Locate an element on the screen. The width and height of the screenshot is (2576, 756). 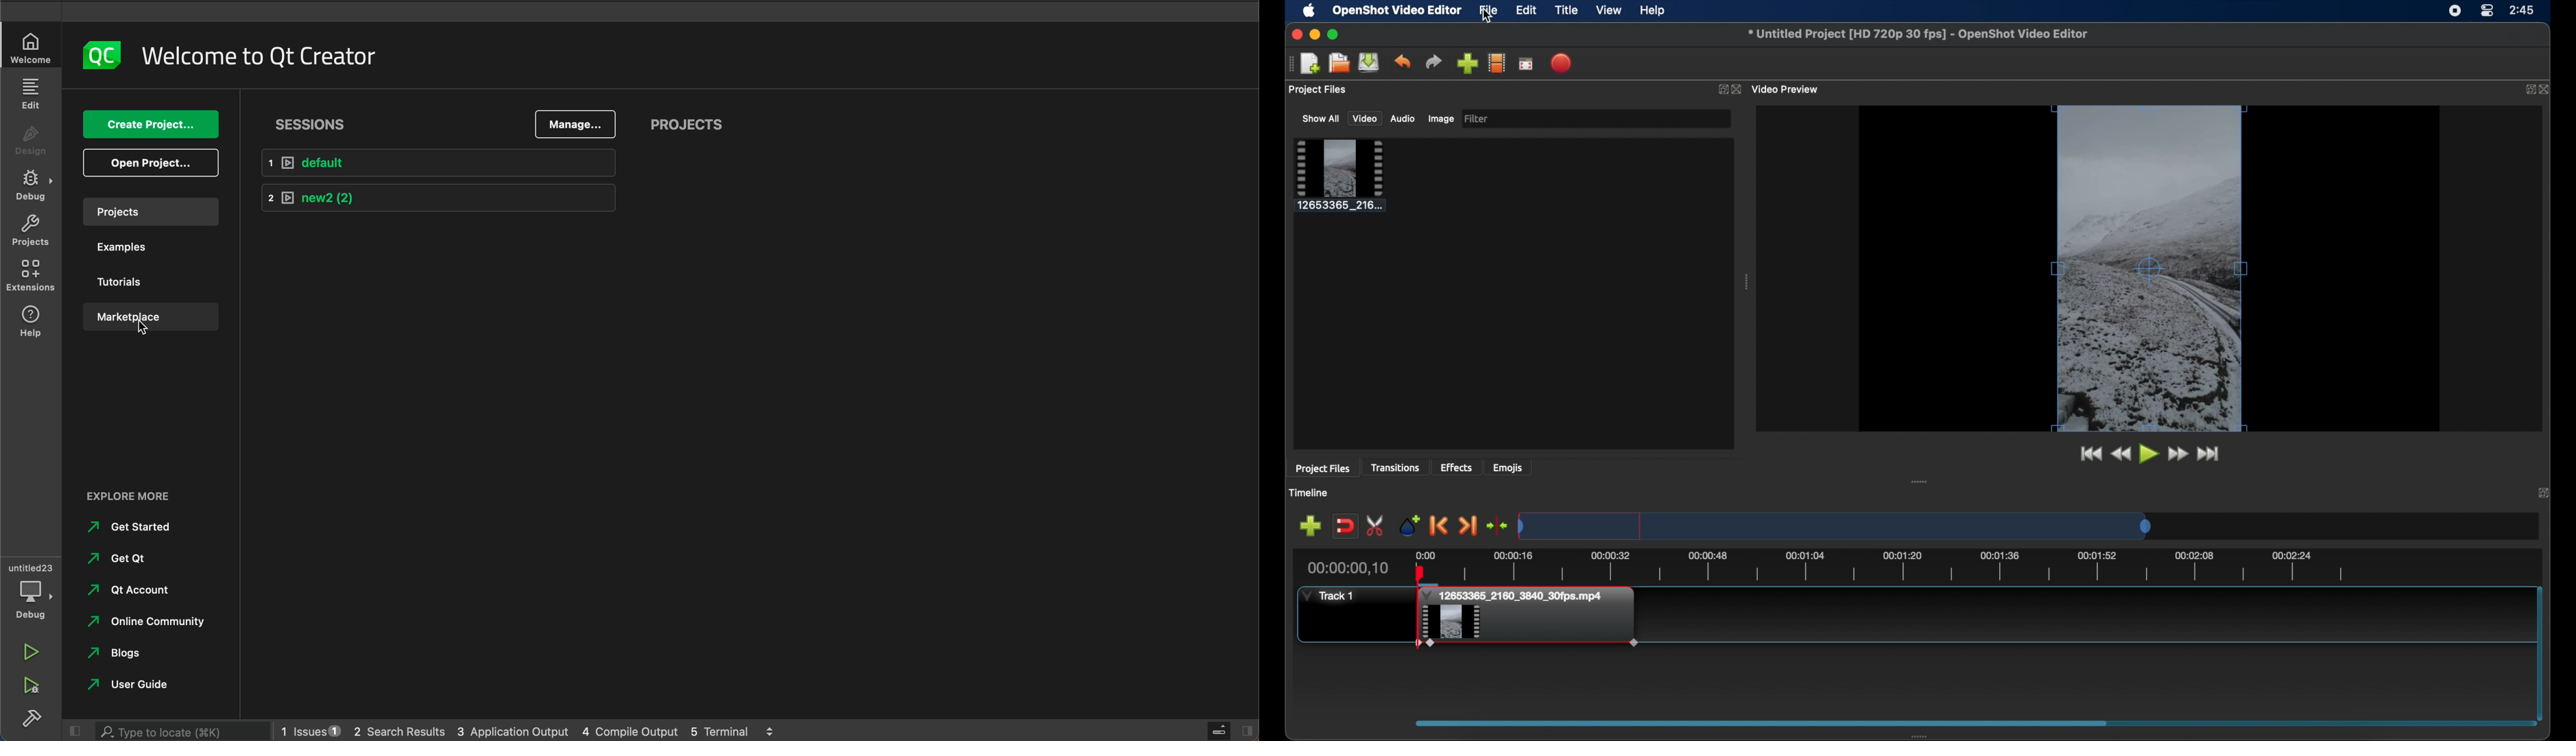
minimize is located at coordinates (1315, 34).